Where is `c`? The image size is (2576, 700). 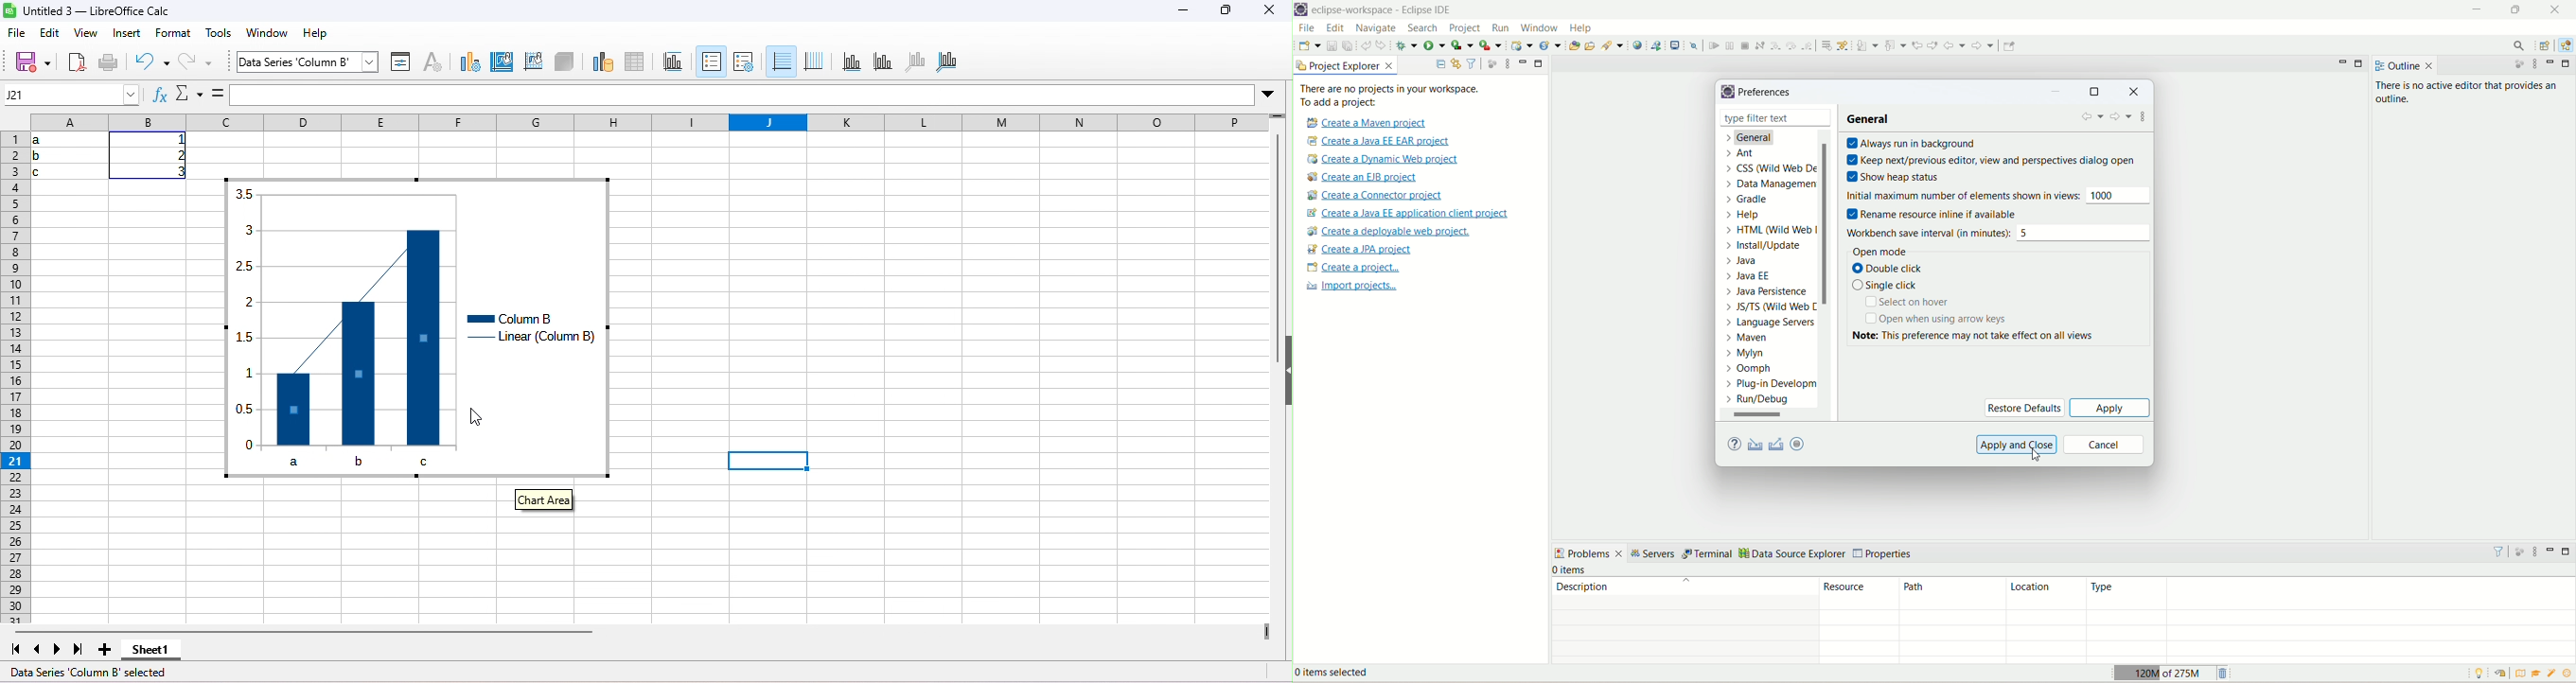
c is located at coordinates (437, 464).